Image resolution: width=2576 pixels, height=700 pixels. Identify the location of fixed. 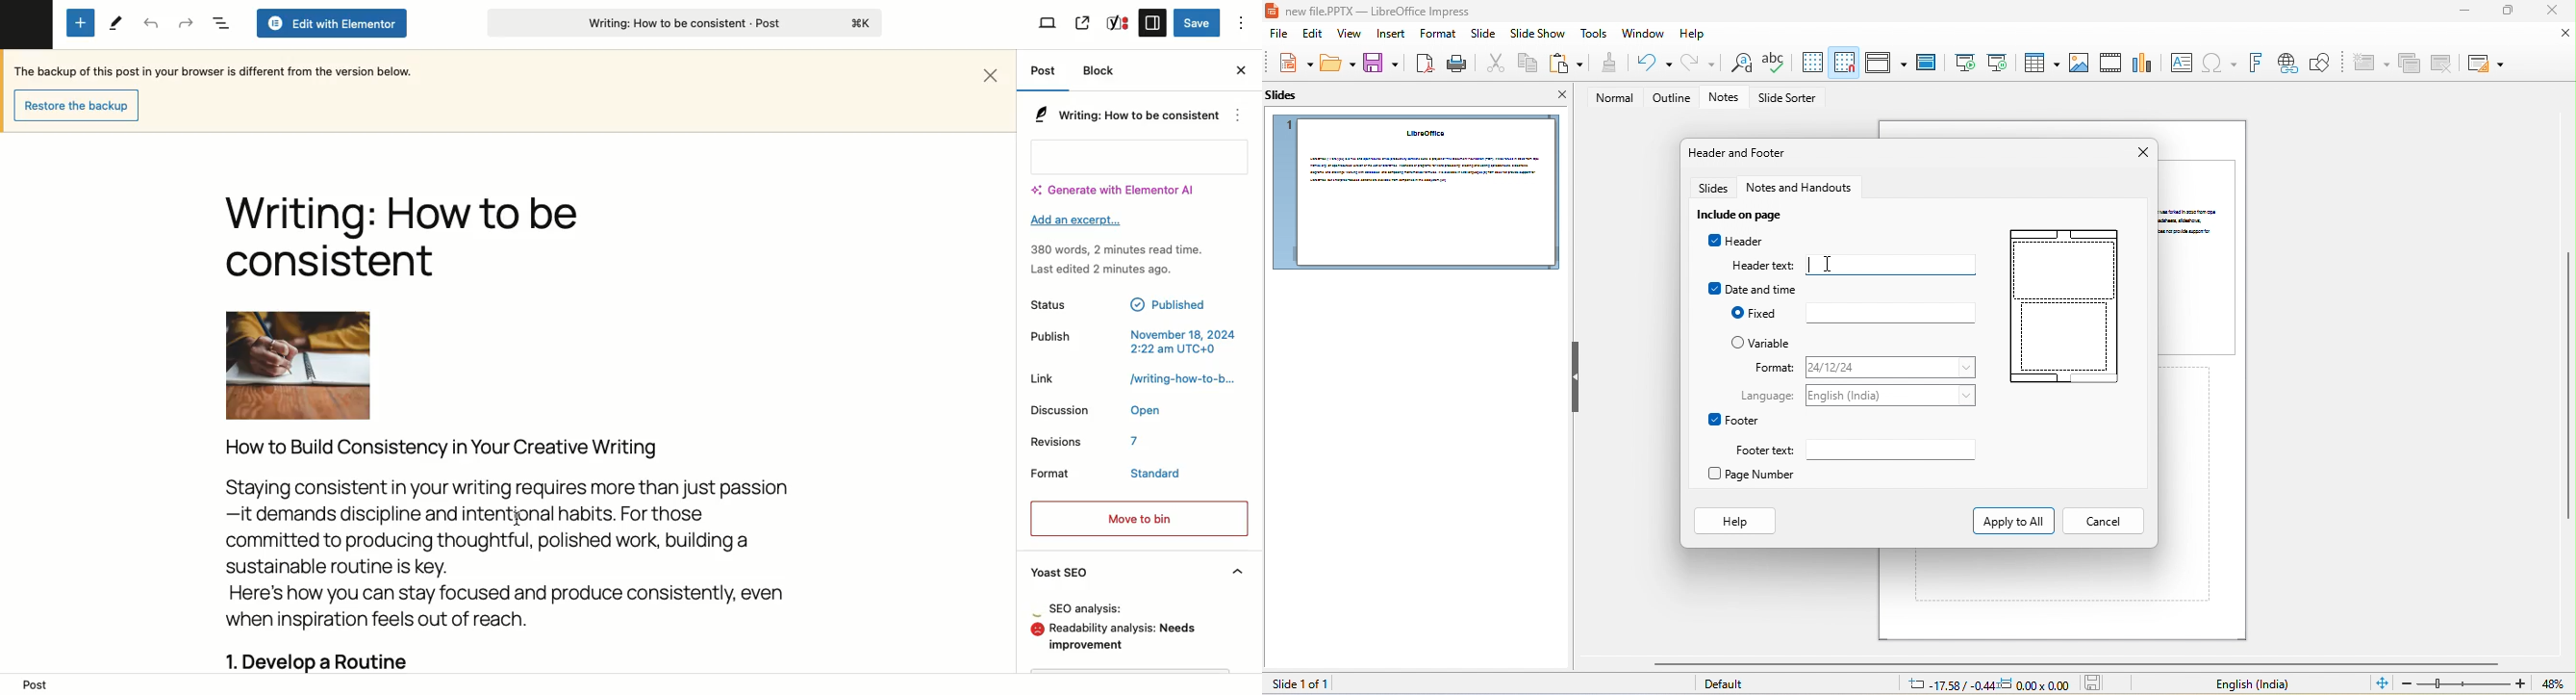
(1889, 313).